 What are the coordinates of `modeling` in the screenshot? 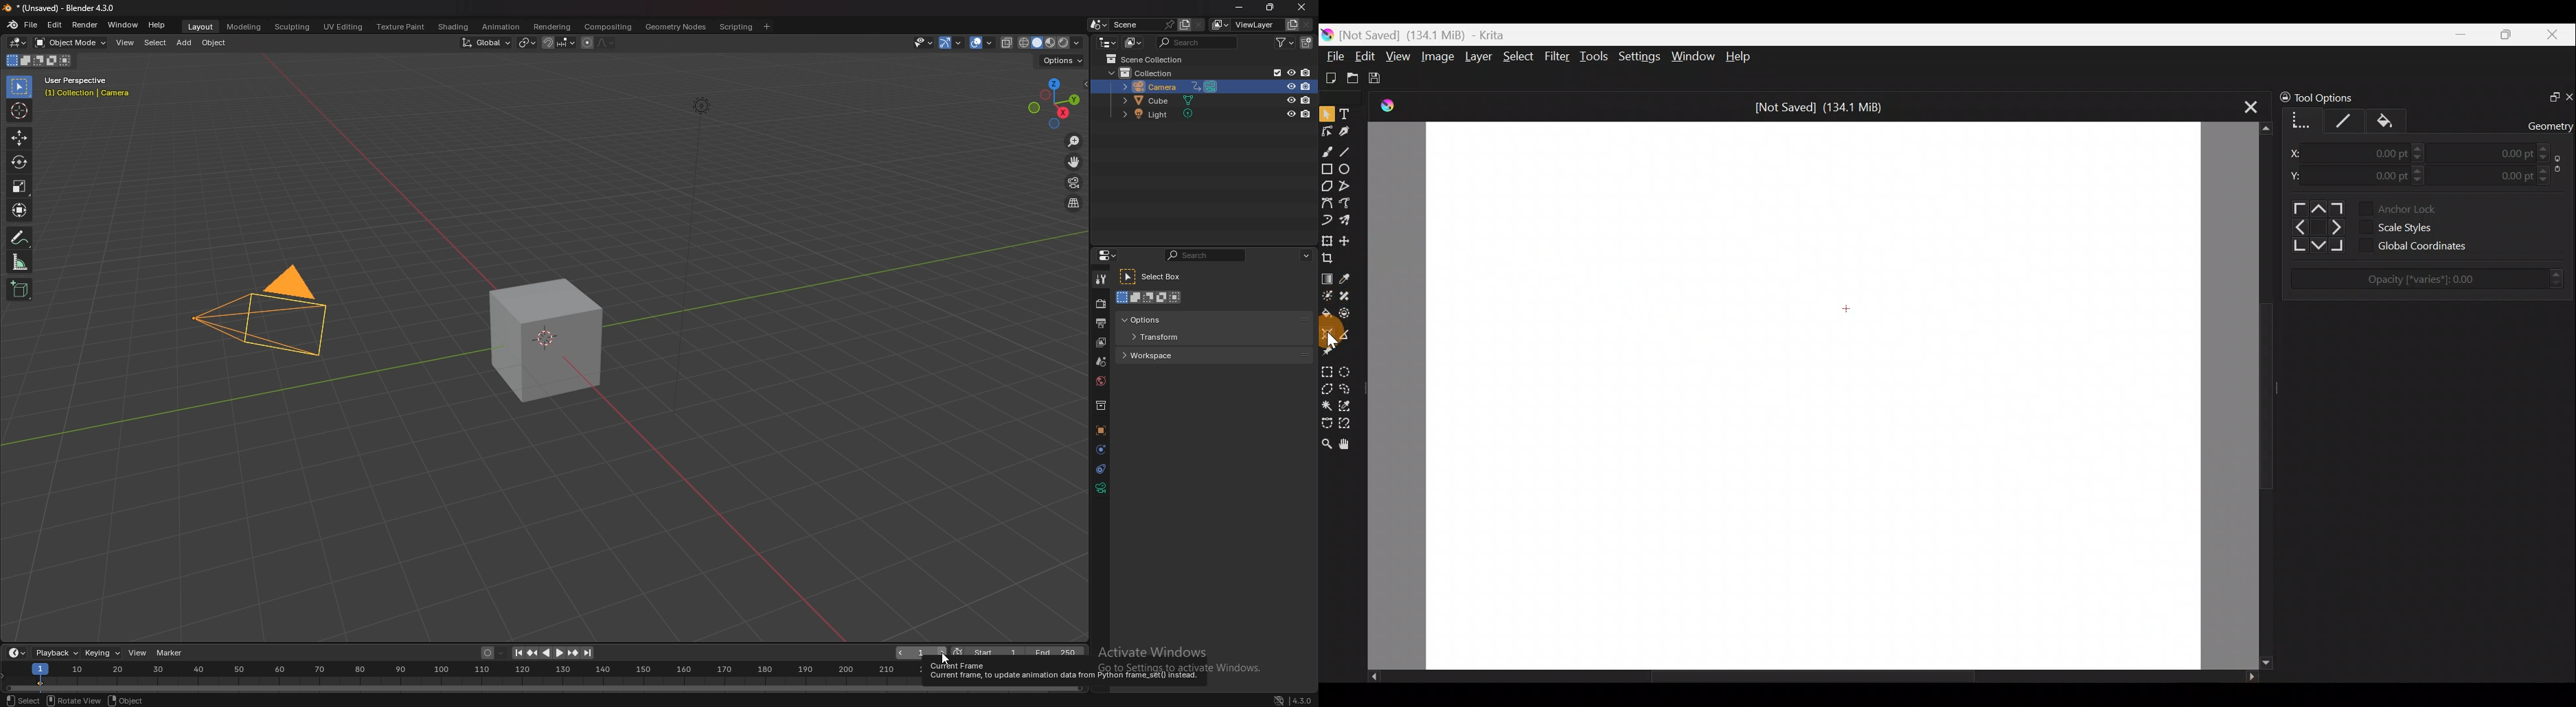 It's located at (244, 27).